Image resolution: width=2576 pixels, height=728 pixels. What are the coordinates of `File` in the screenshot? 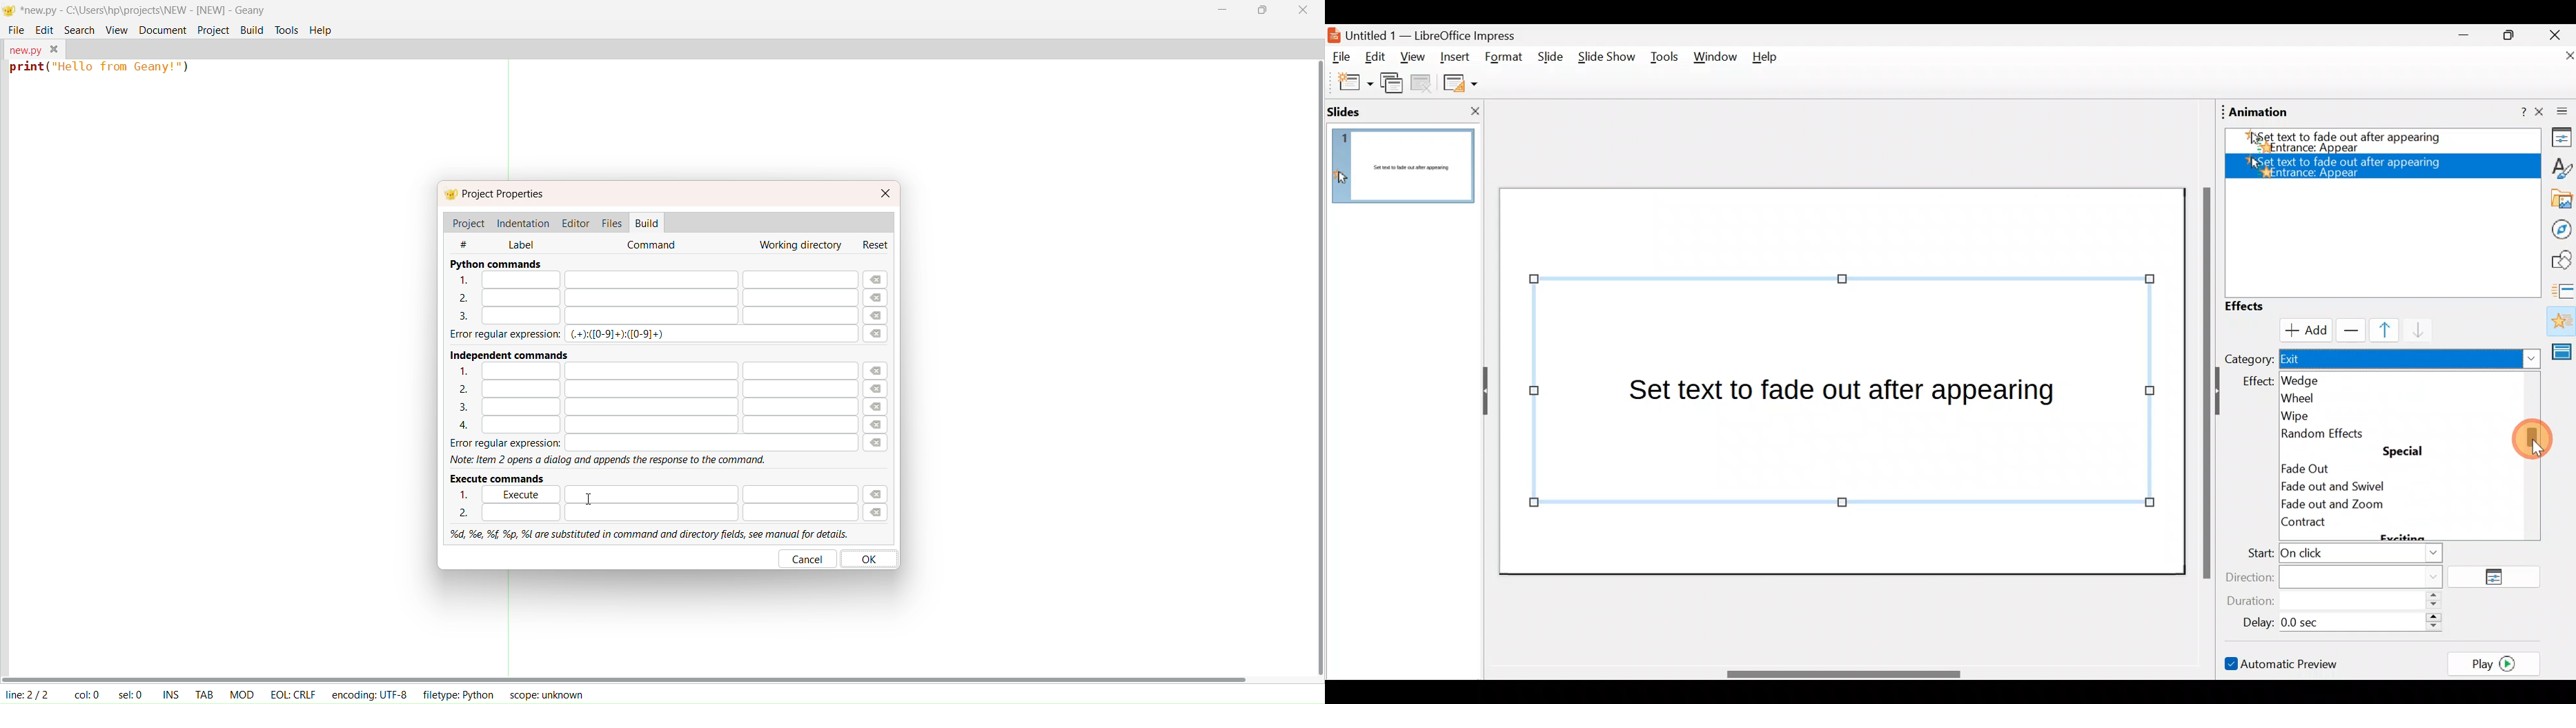 It's located at (1342, 57).